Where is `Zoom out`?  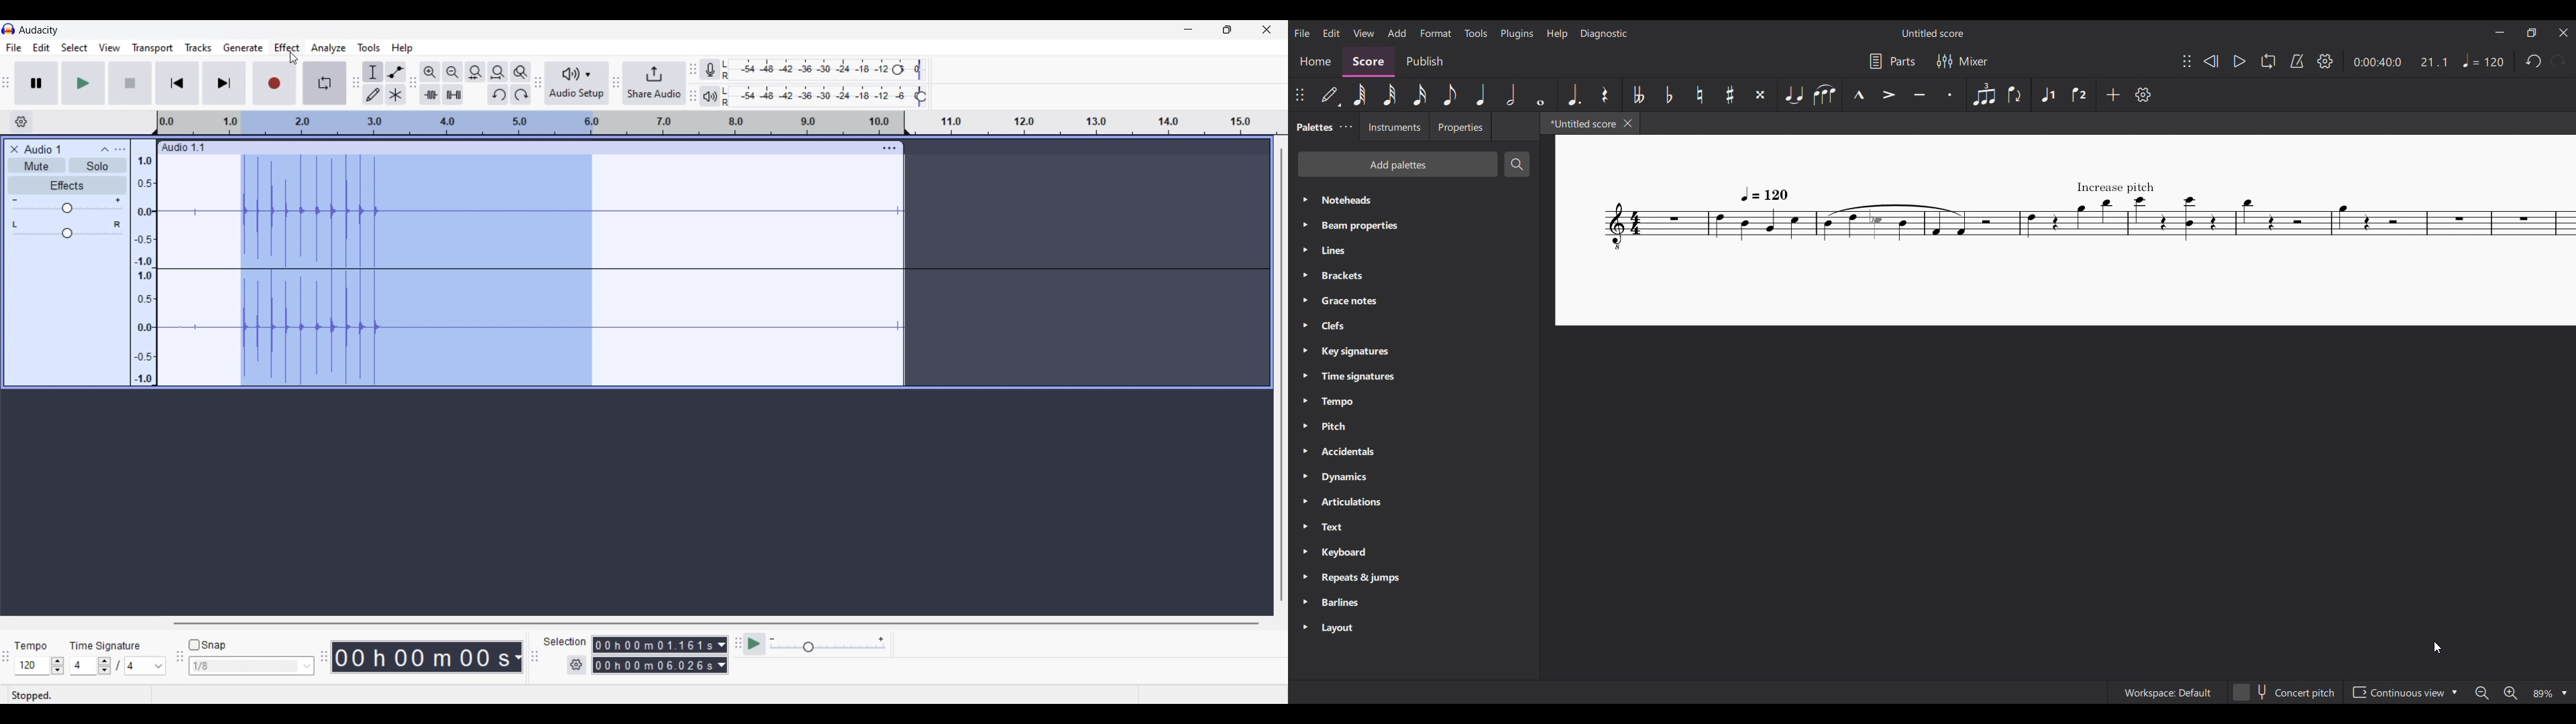 Zoom out is located at coordinates (2481, 693).